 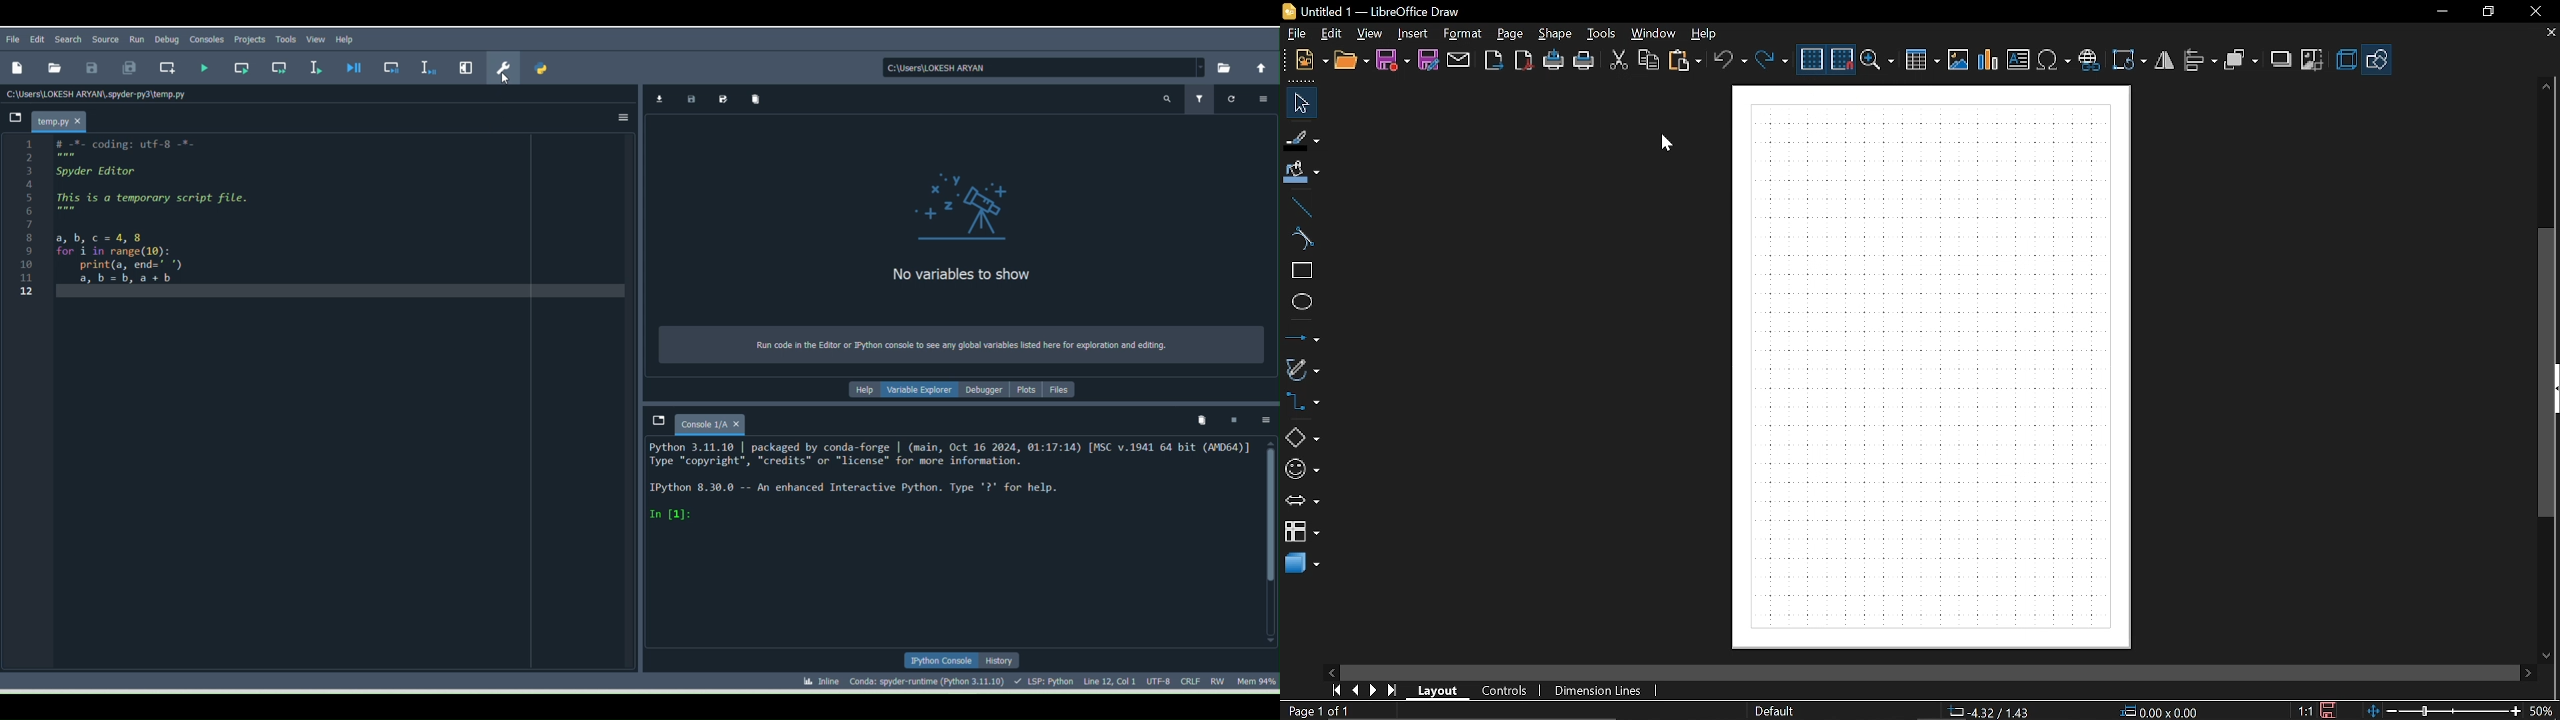 I want to click on Import data, so click(x=657, y=98).